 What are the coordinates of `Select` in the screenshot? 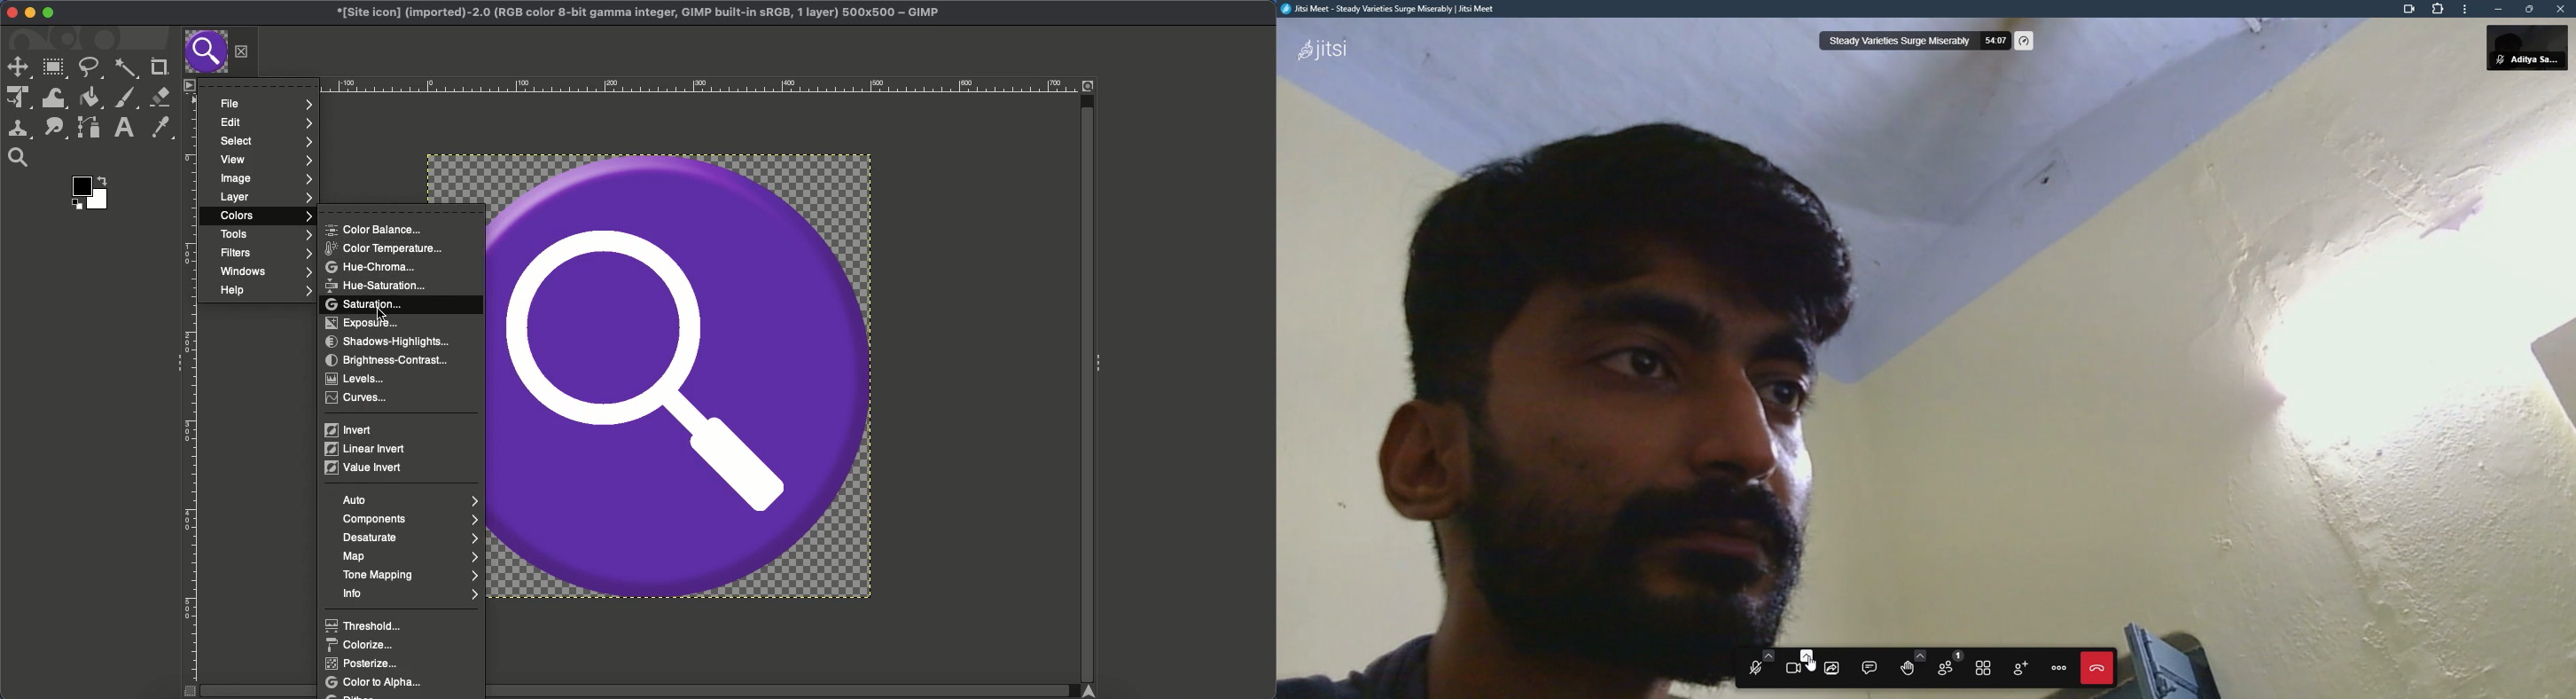 It's located at (264, 142).